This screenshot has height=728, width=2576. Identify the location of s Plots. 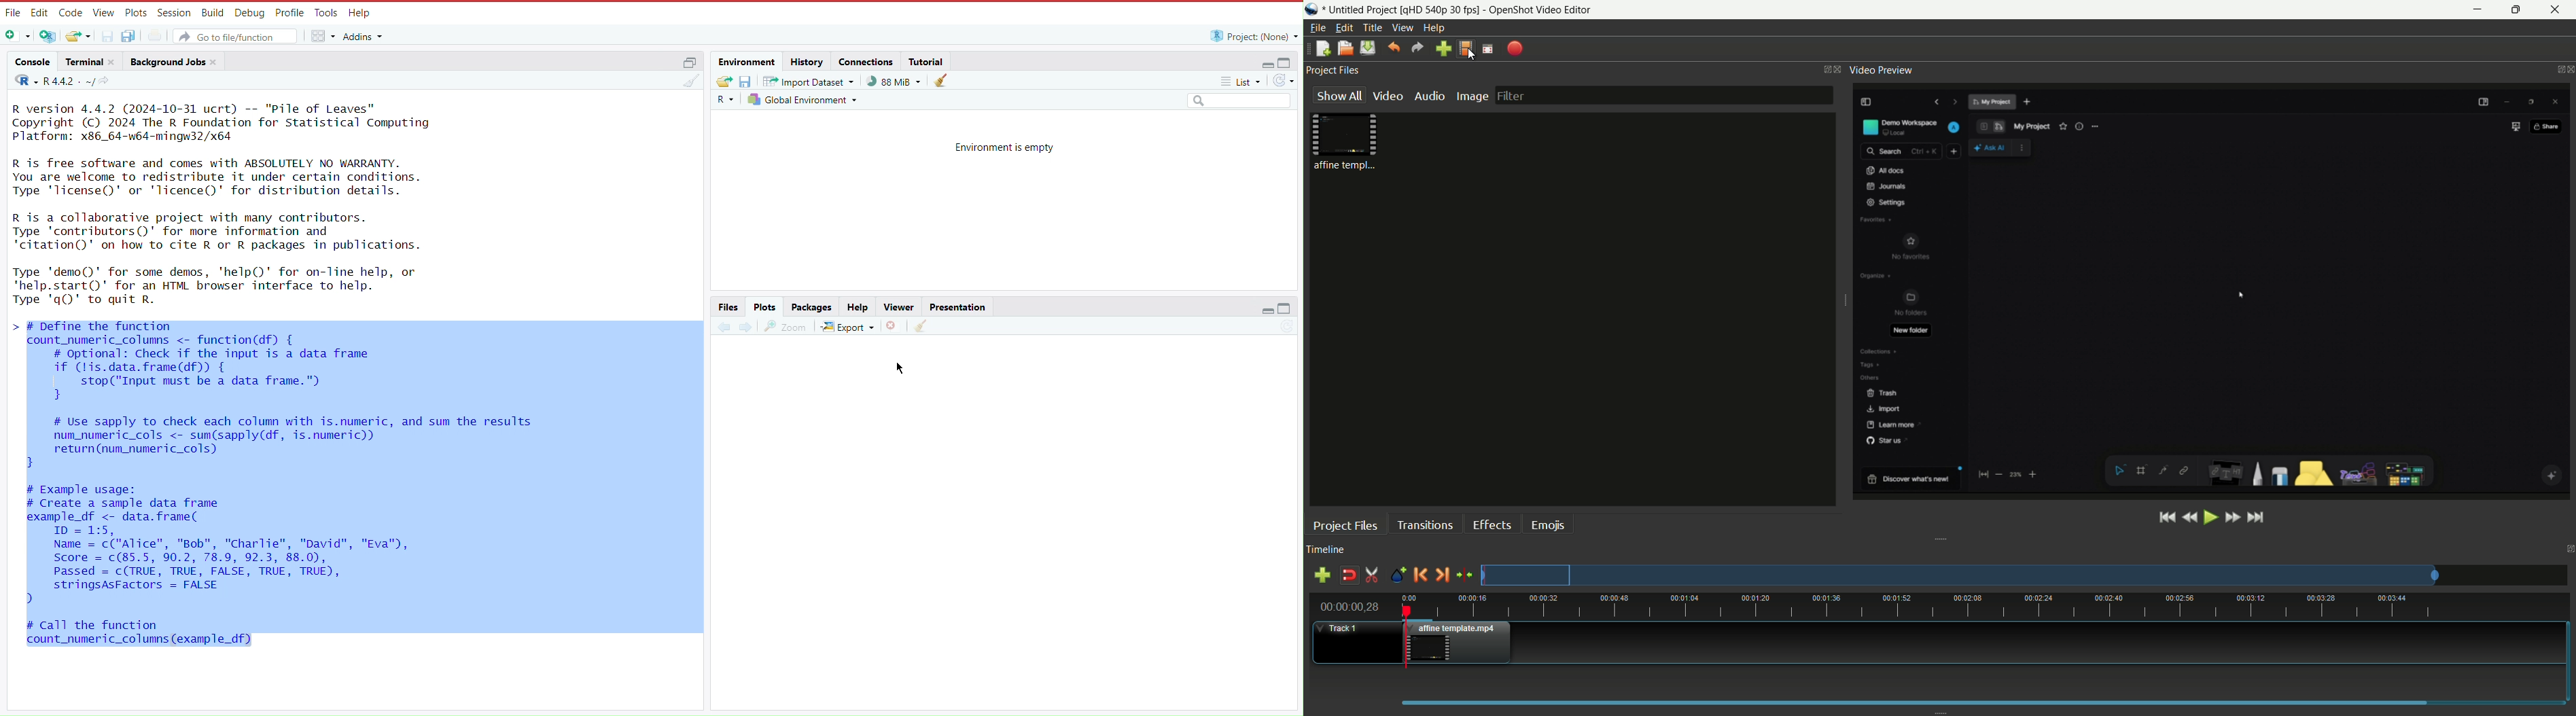
(764, 306).